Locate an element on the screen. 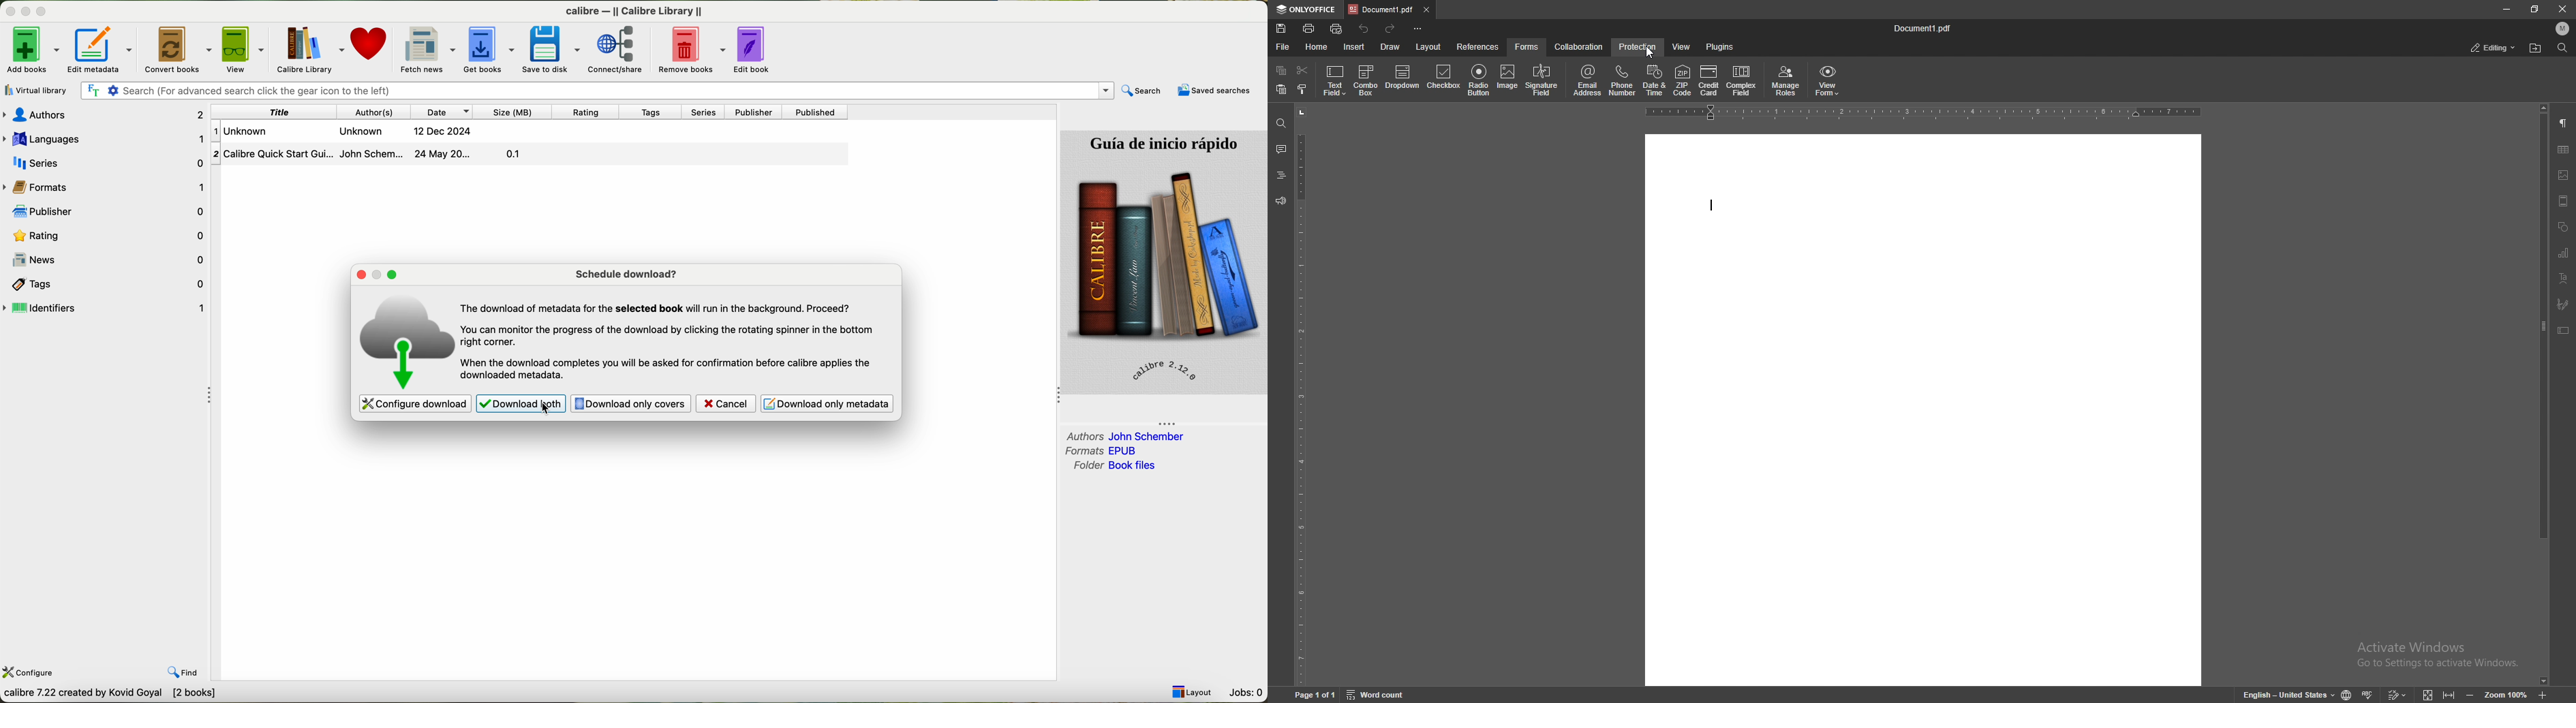  size is located at coordinates (514, 112).